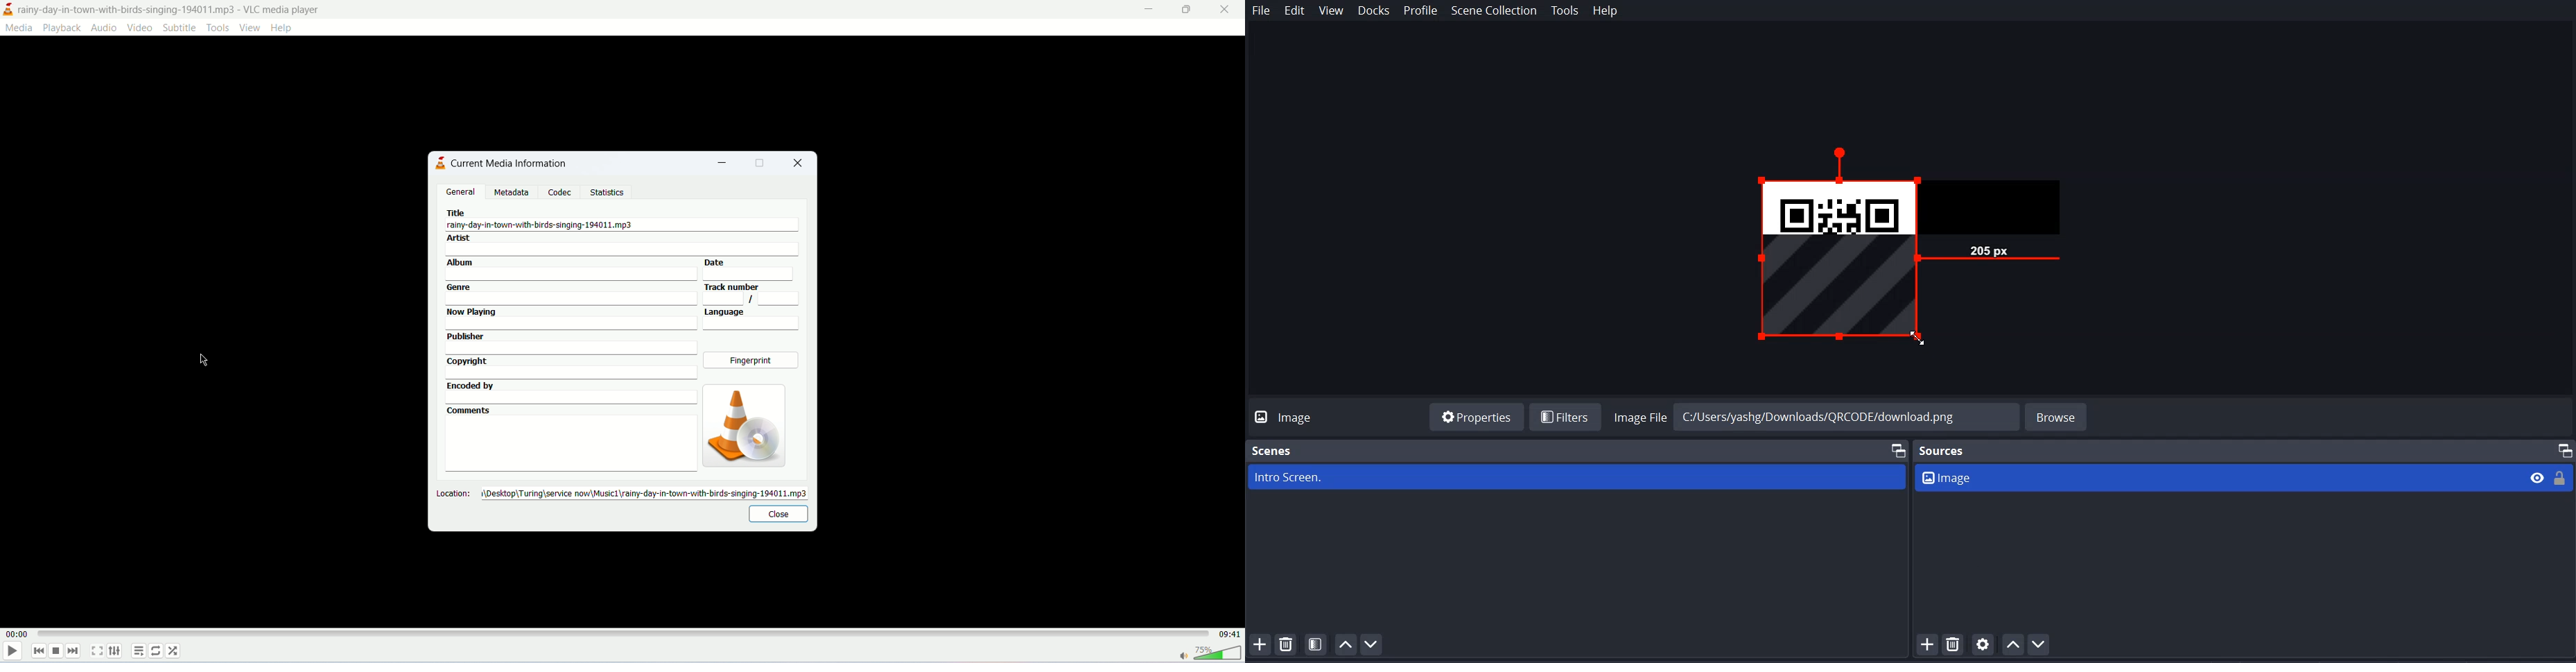 This screenshot has height=672, width=2576. What do you see at coordinates (141, 29) in the screenshot?
I see `video` at bounding box center [141, 29].